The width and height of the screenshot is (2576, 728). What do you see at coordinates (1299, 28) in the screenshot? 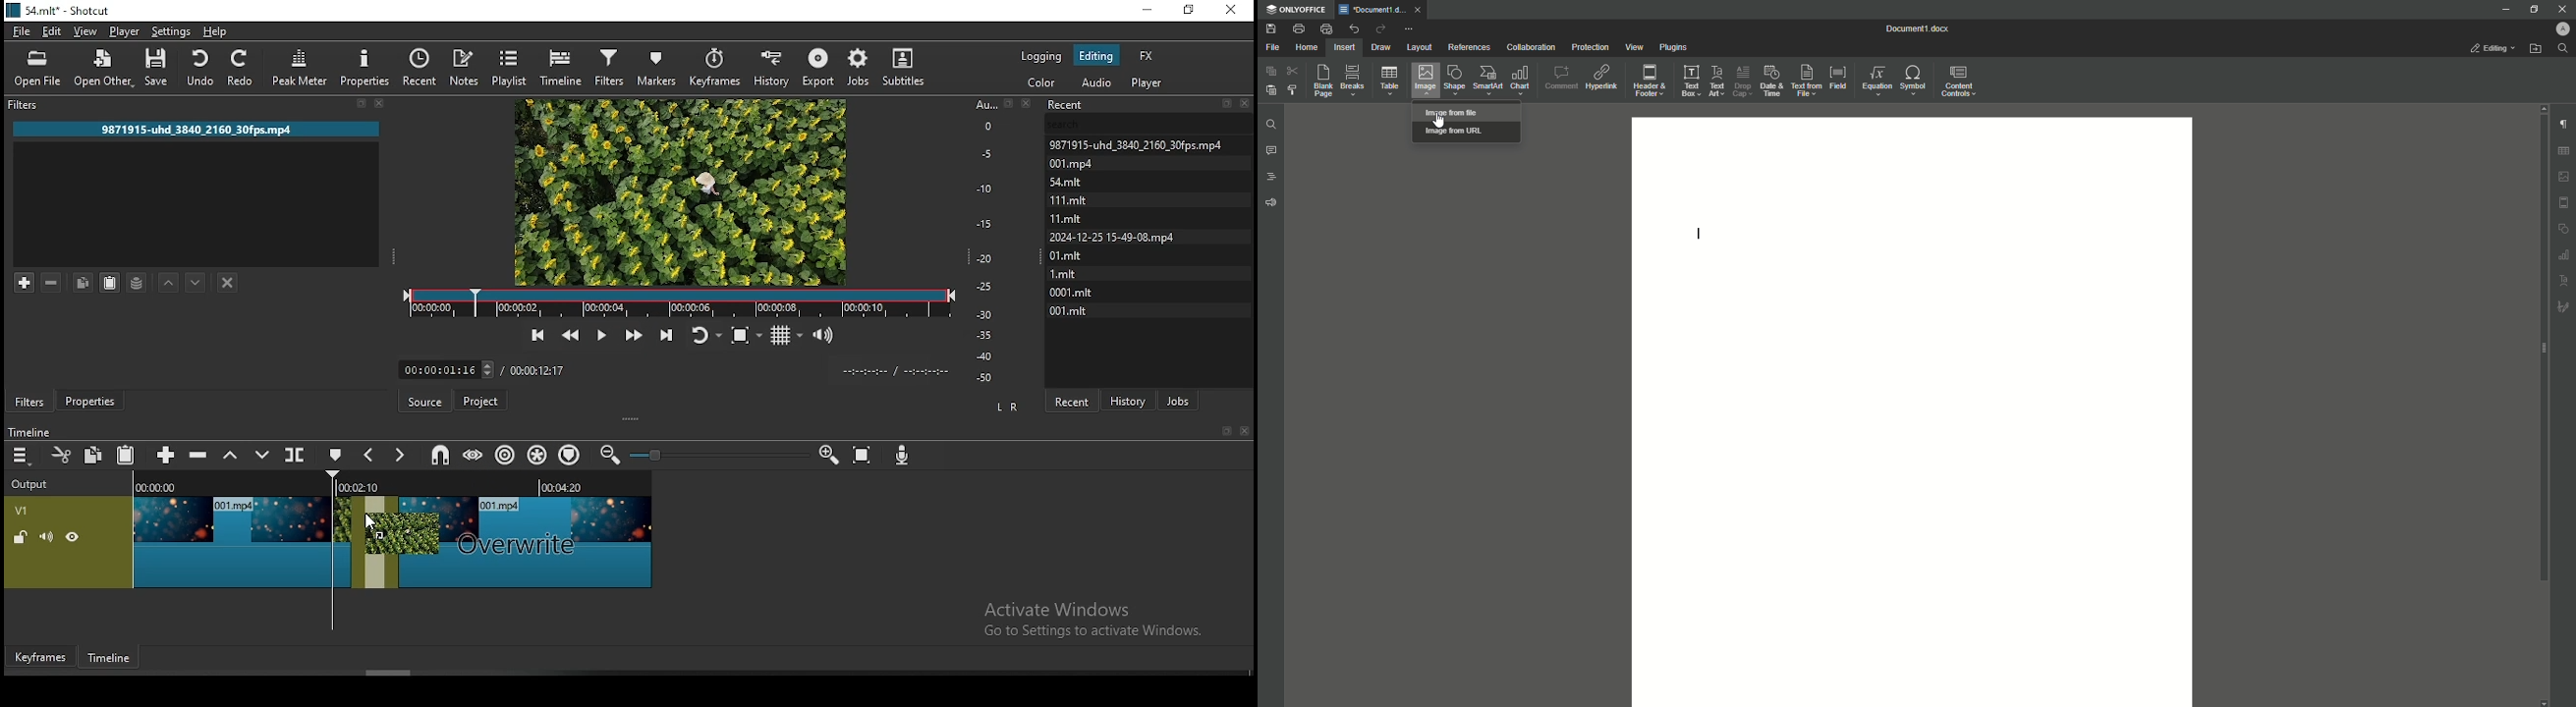
I see `Print` at bounding box center [1299, 28].